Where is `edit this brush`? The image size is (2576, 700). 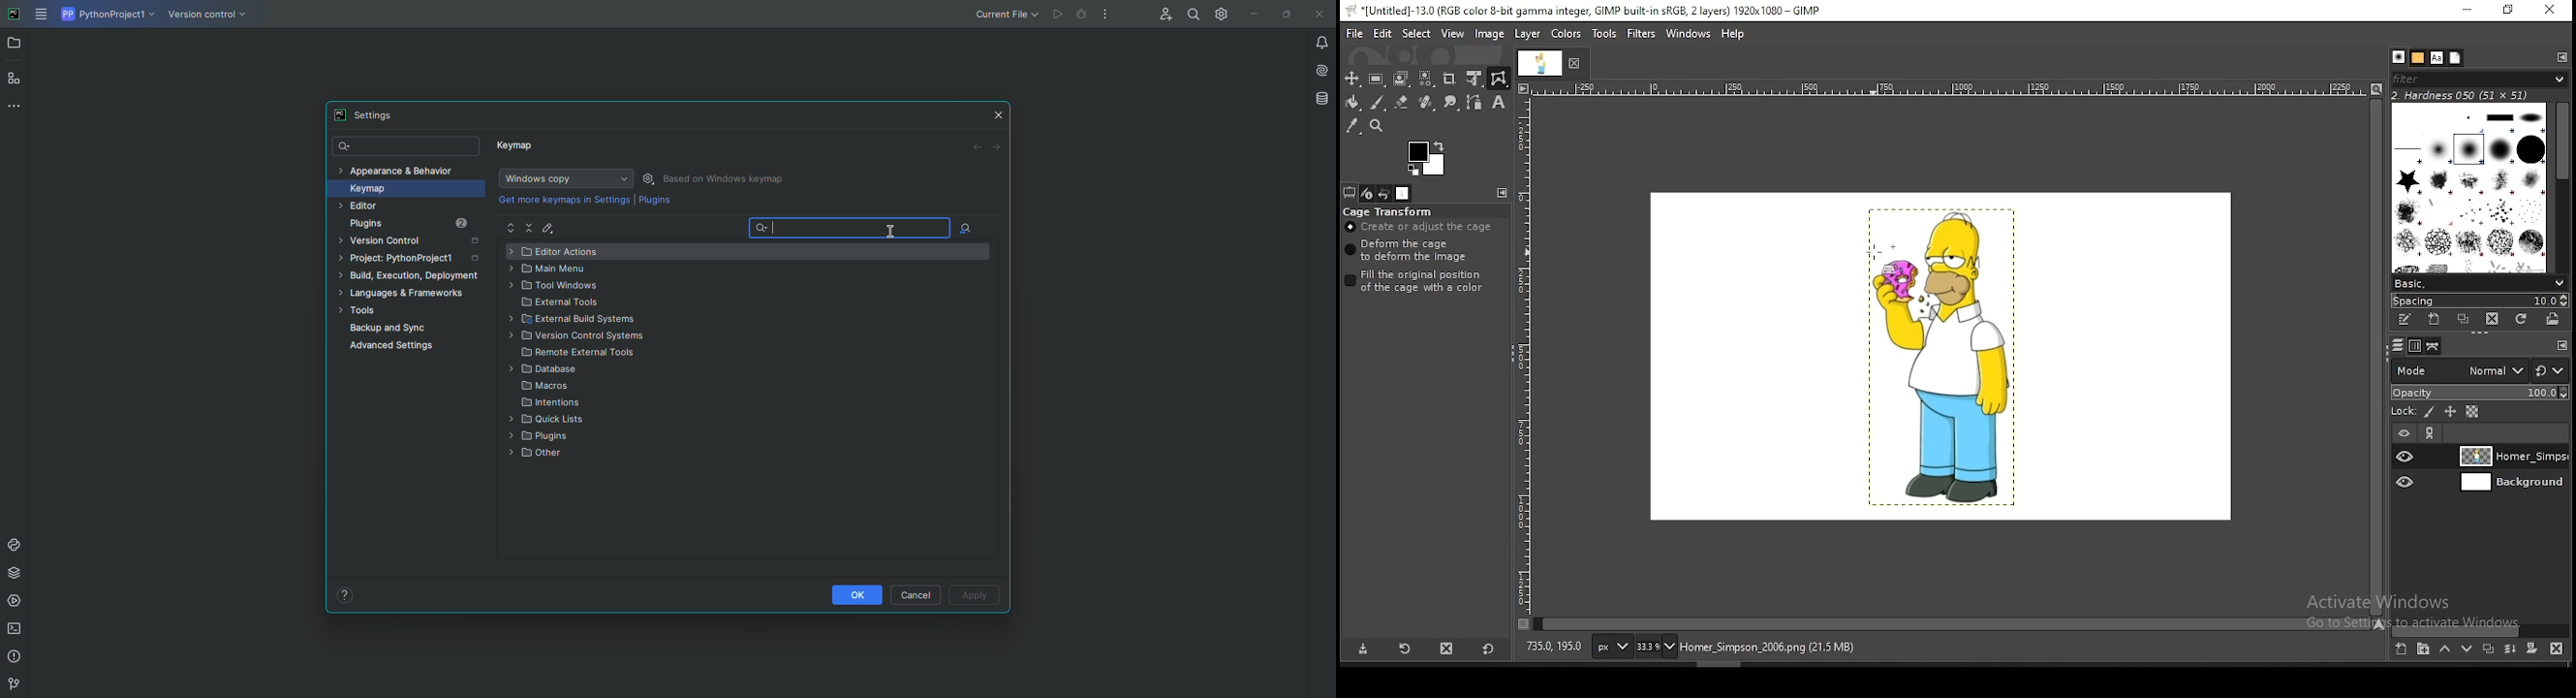
edit this brush is located at coordinates (2407, 320).